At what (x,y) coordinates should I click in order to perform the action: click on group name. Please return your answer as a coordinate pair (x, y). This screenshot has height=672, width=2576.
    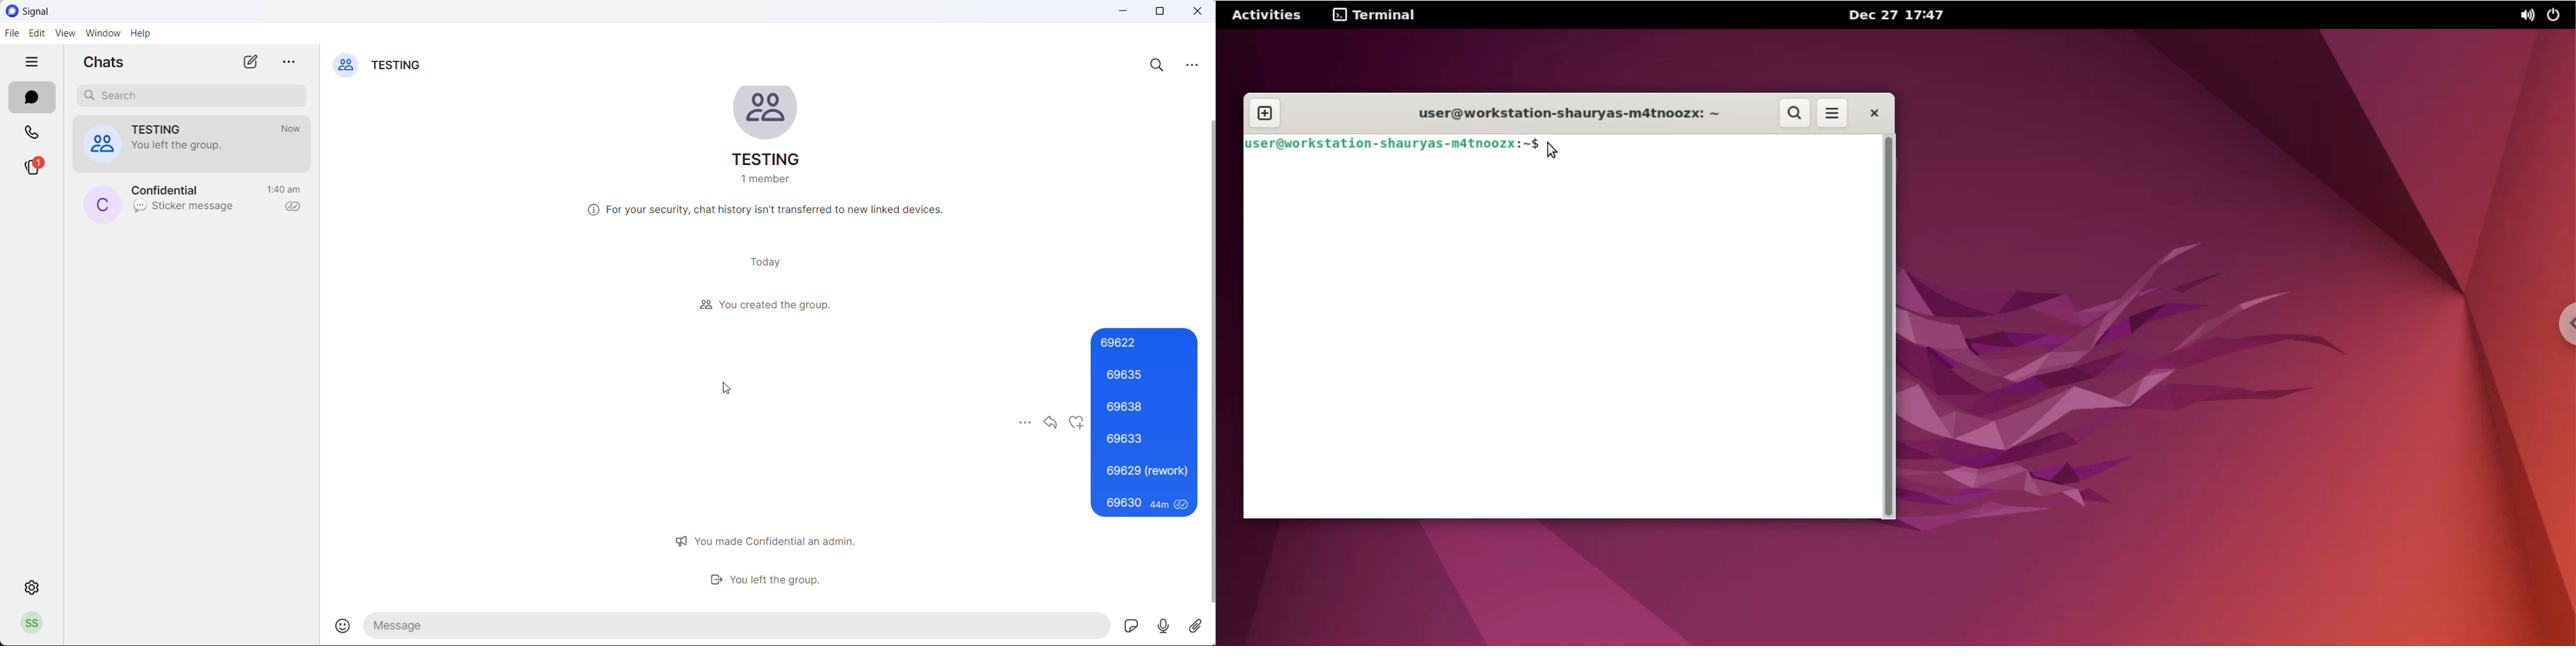
    Looking at the image, I should click on (400, 67).